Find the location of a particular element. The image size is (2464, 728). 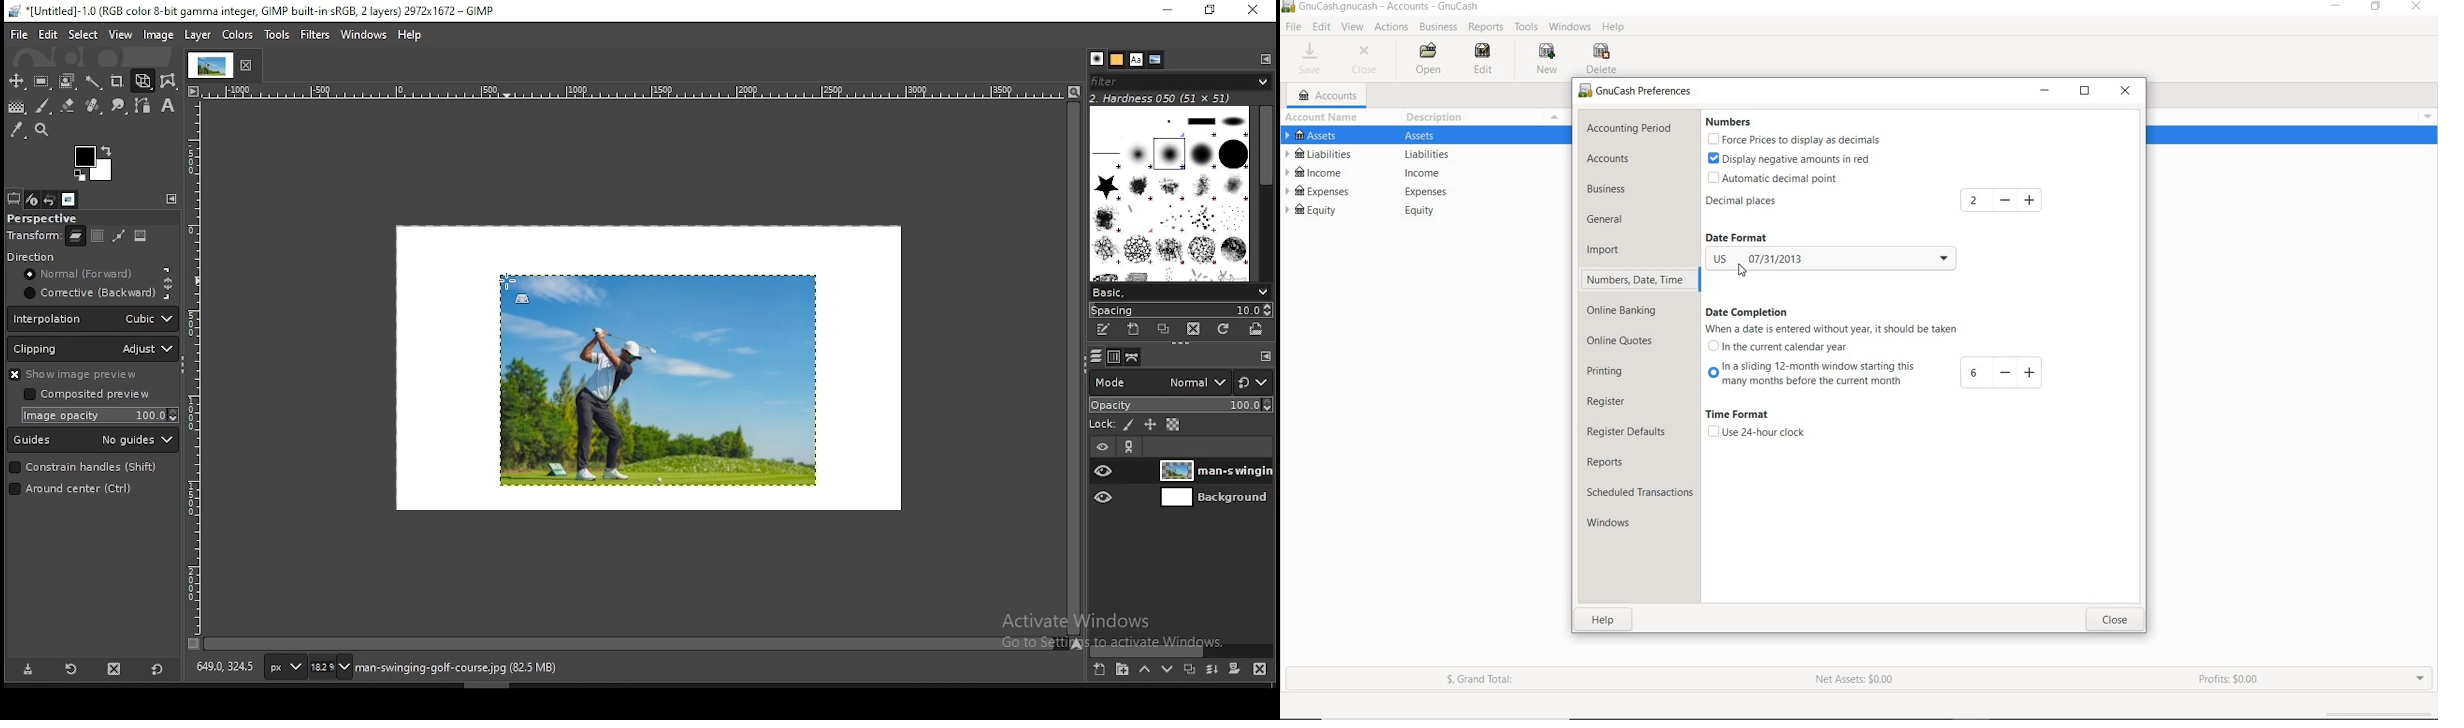

close is located at coordinates (2126, 92).